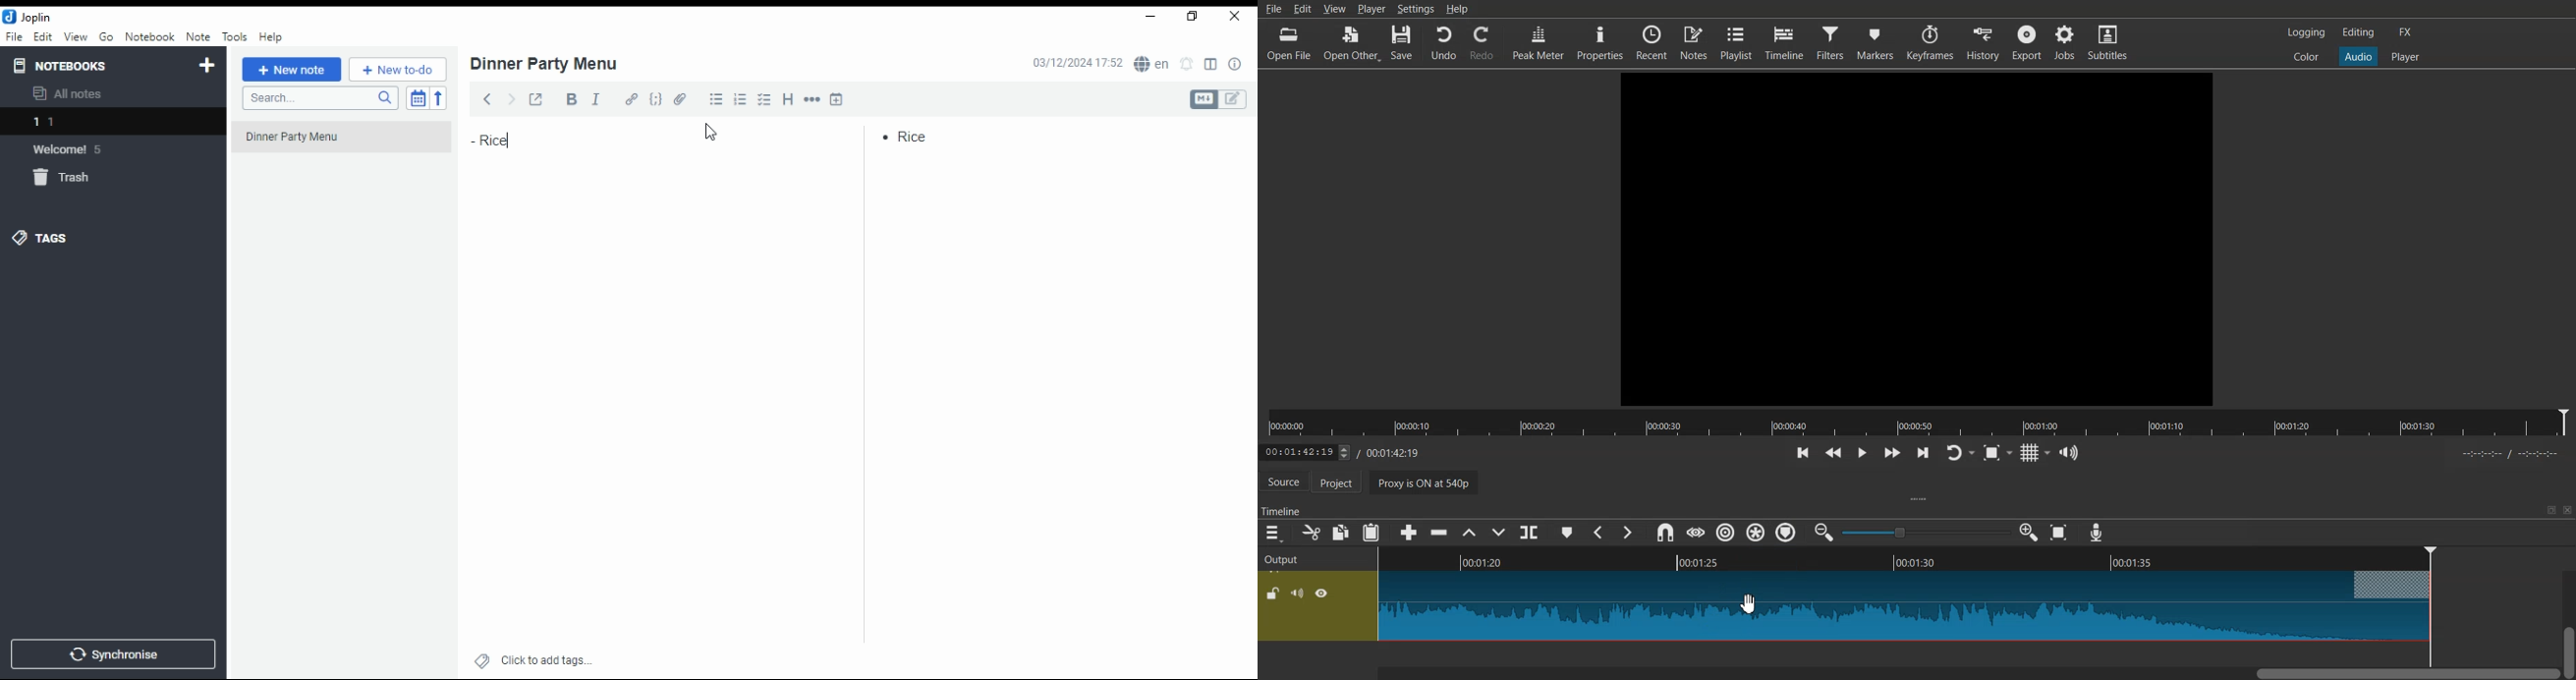 Image resolution: width=2576 pixels, height=700 pixels. Describe the element at coordinates (836, 98) in the screenshot. I see `insert time` at that location.